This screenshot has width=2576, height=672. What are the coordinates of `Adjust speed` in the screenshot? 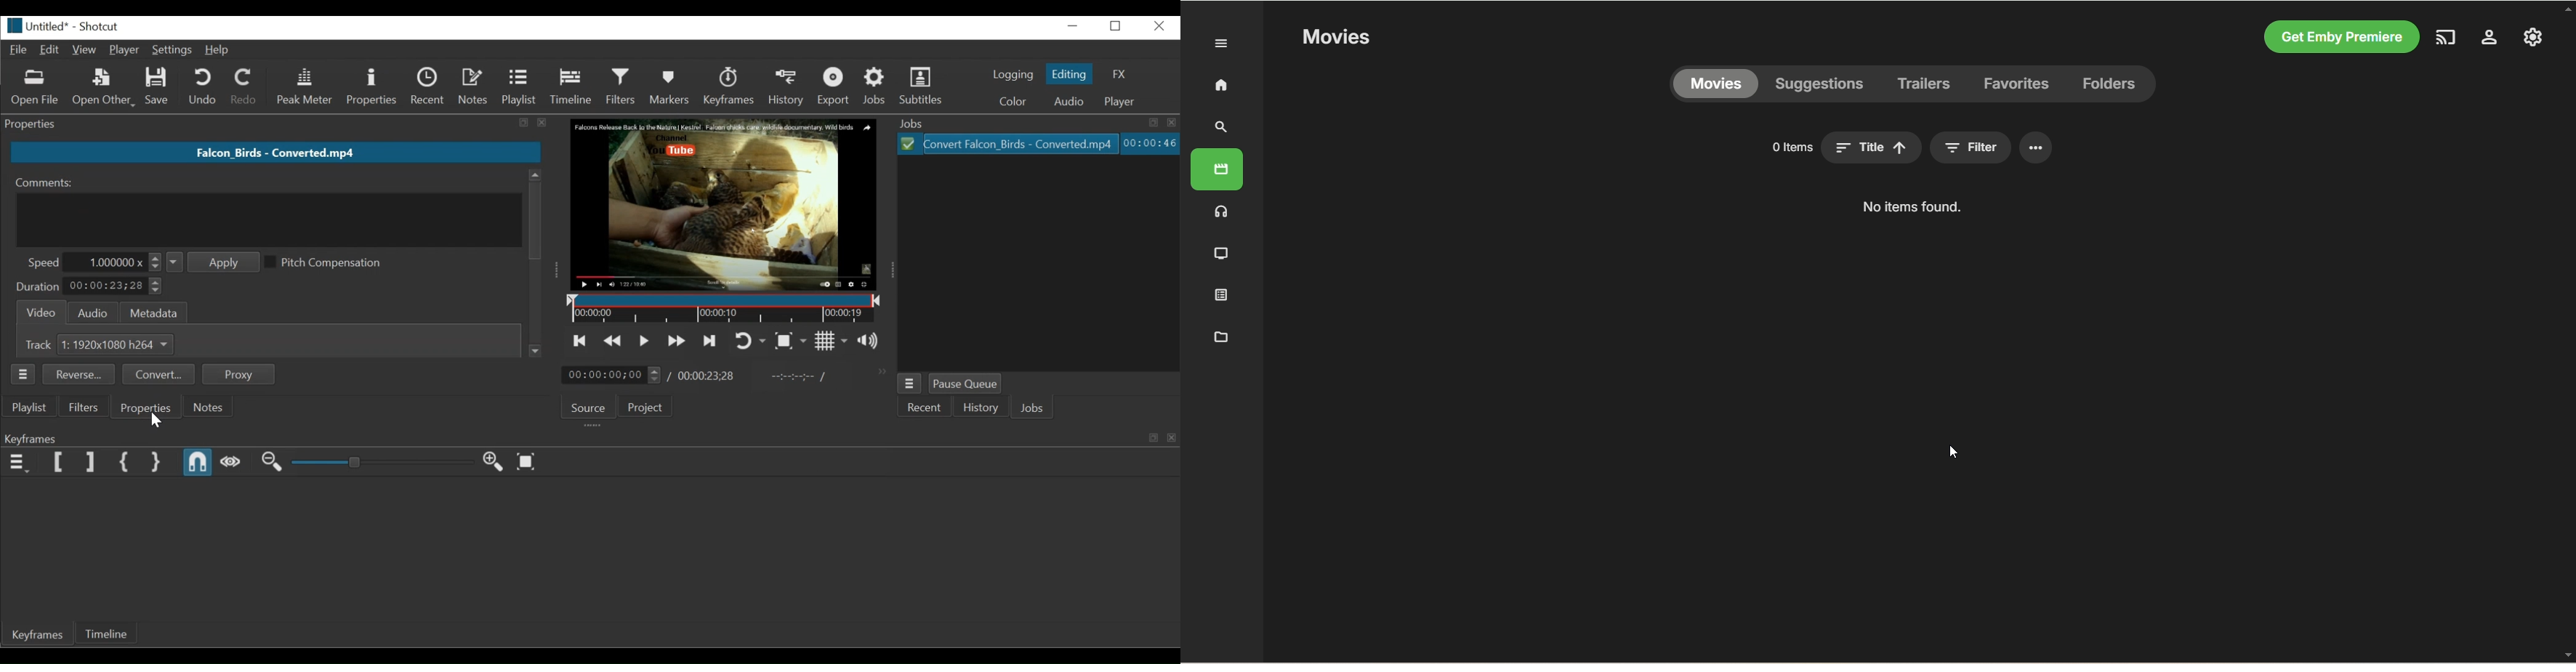 It's located at (112, 263).